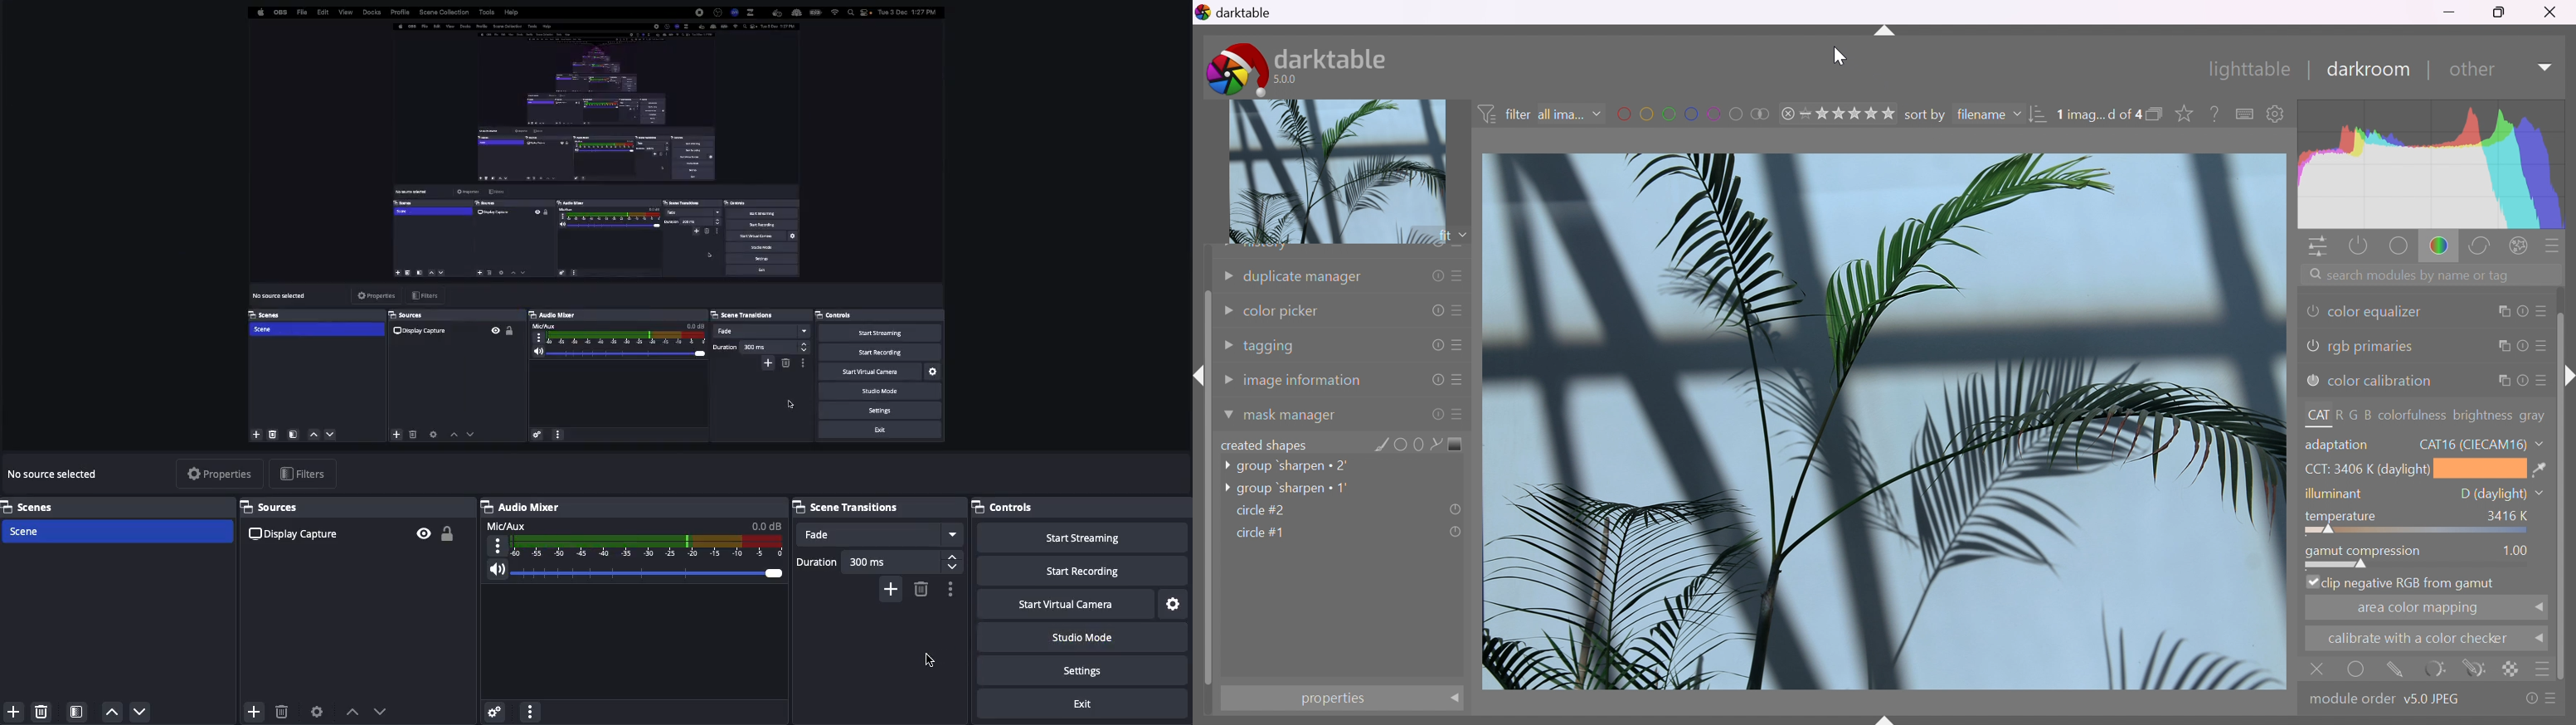 The image size is (2576, 728). What do you see at coordinates (891, 590) in the screenshot?
I see `Add` at bounding box center [891, 590].